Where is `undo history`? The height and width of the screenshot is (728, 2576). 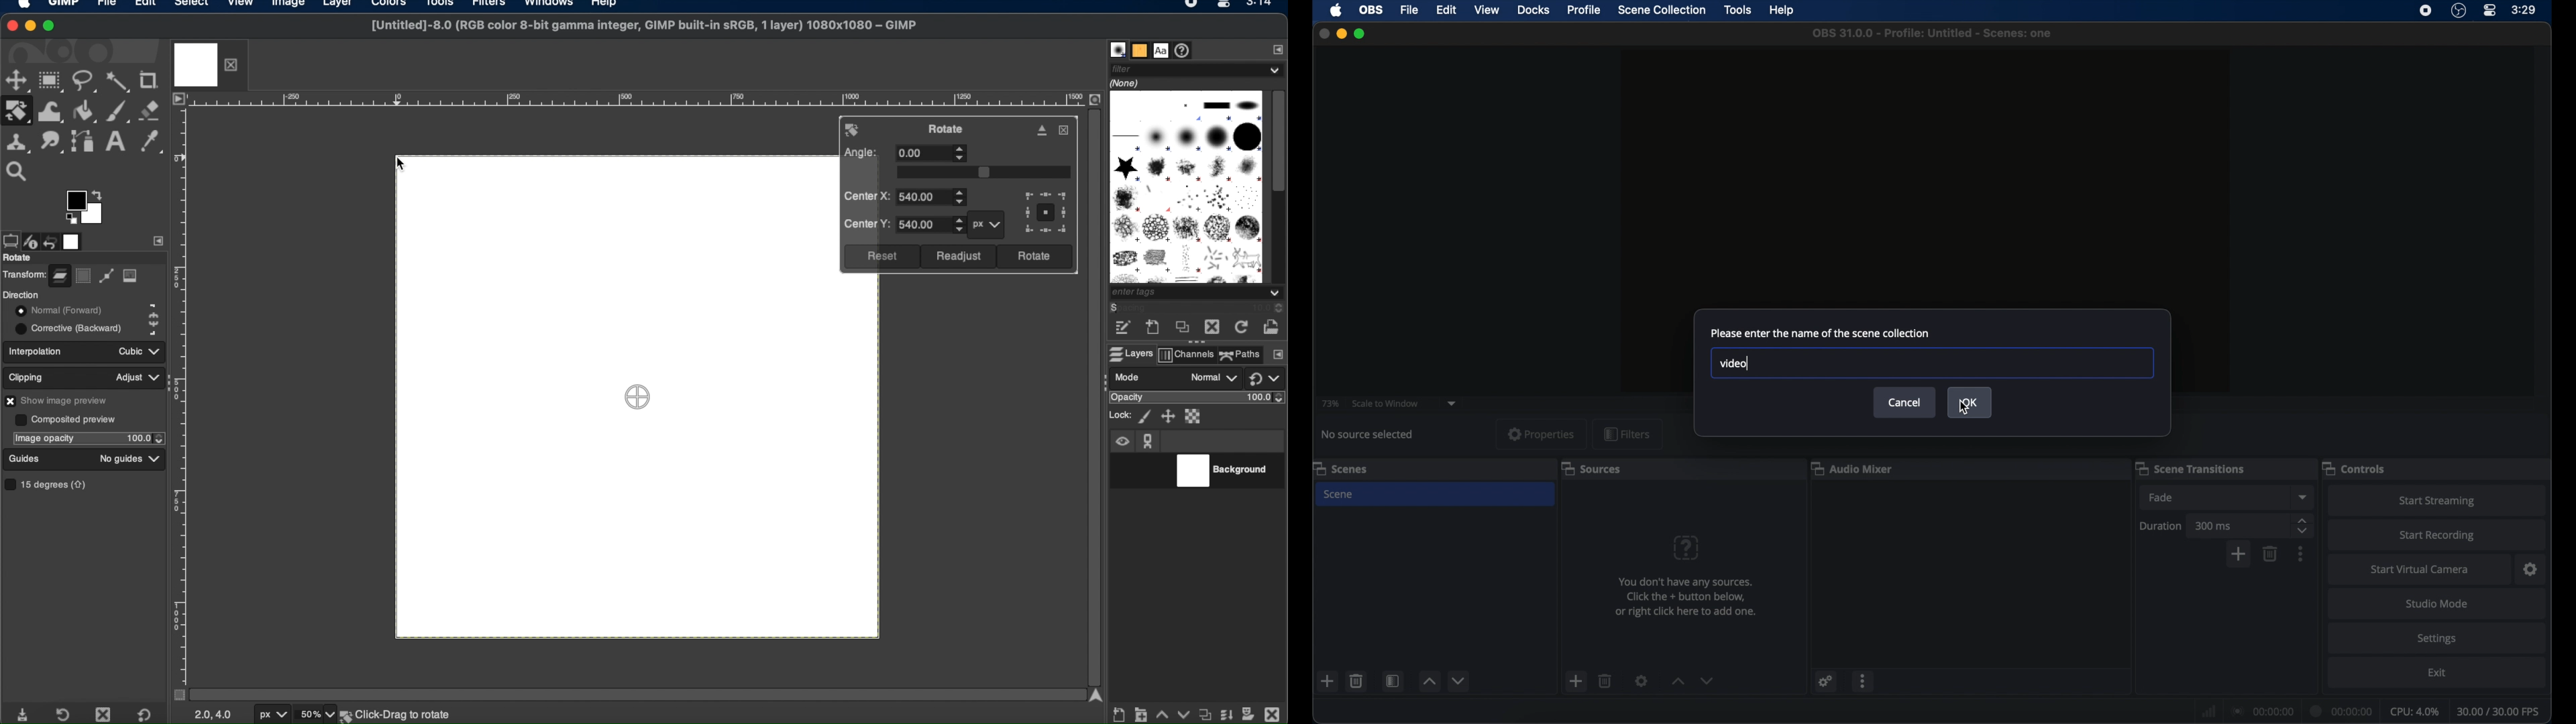 undo history is located at coordinates (52, 239).